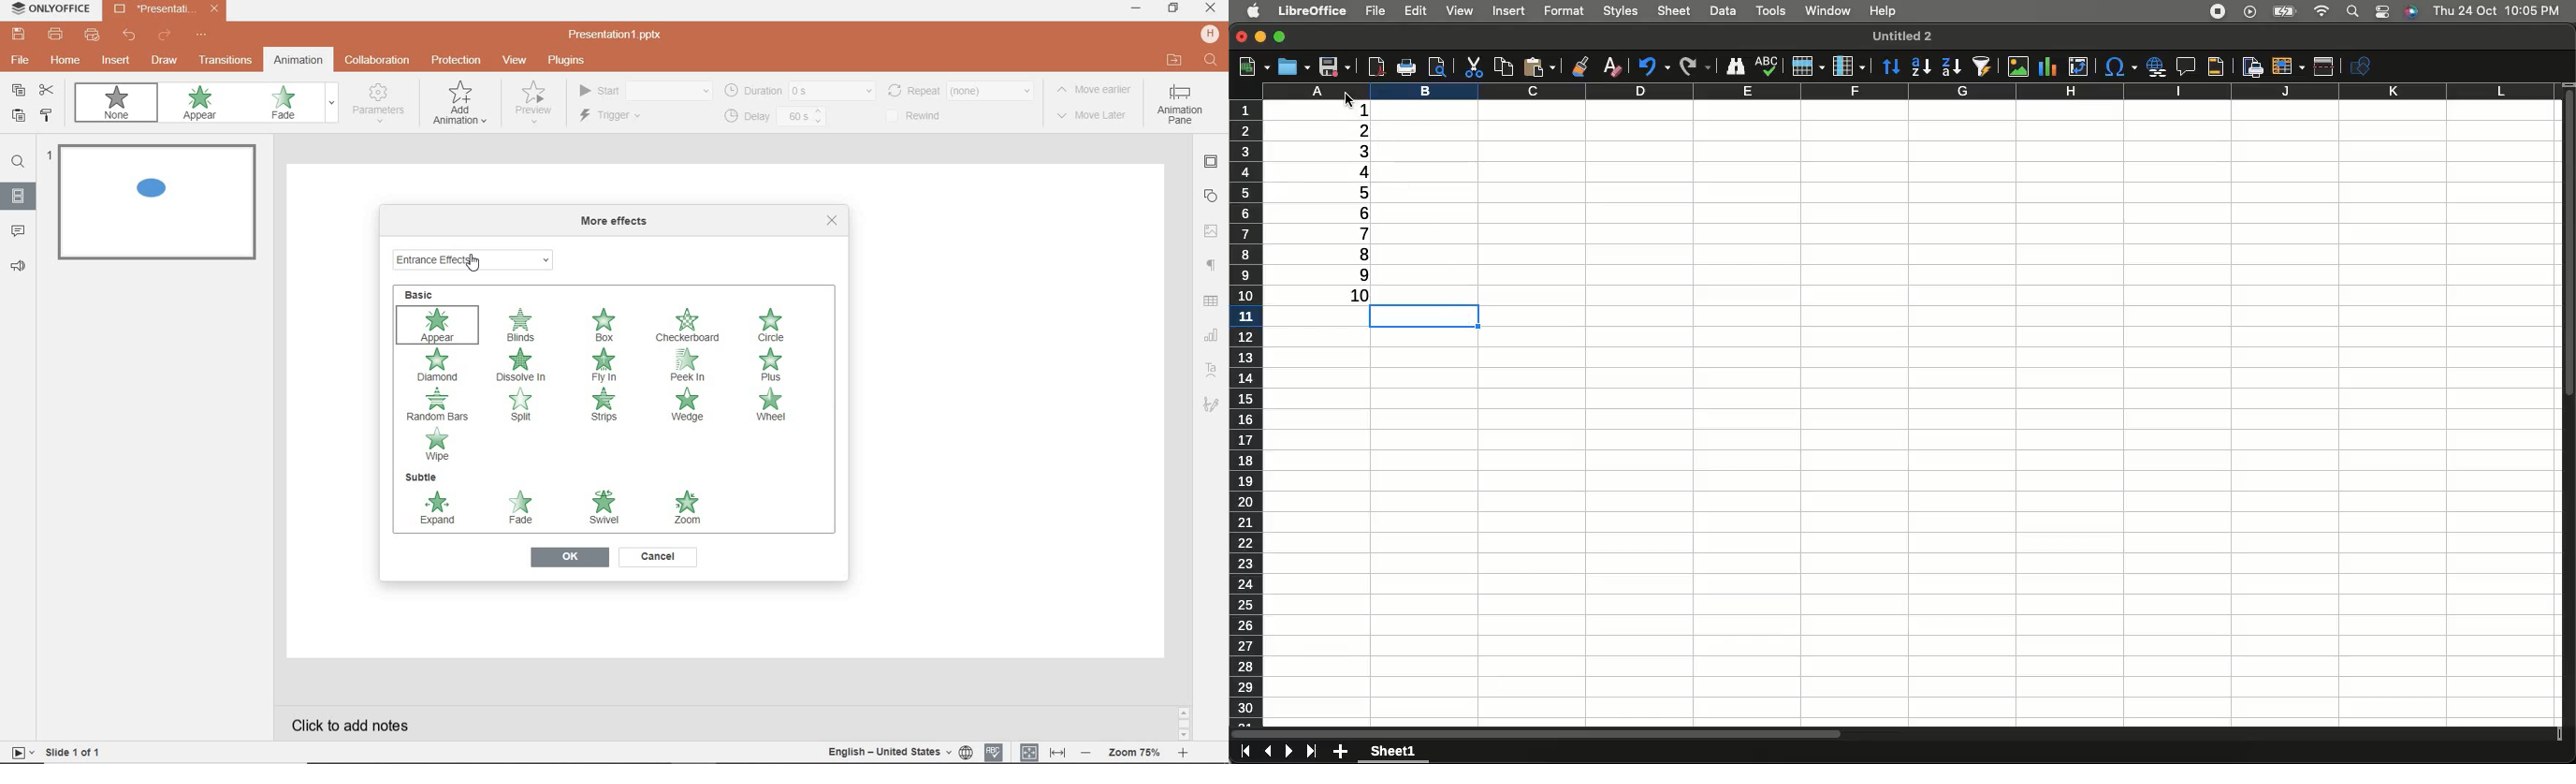 The width and height of the screenshot is (2576, 784). I want to click on Insert, so click(1511, 13).